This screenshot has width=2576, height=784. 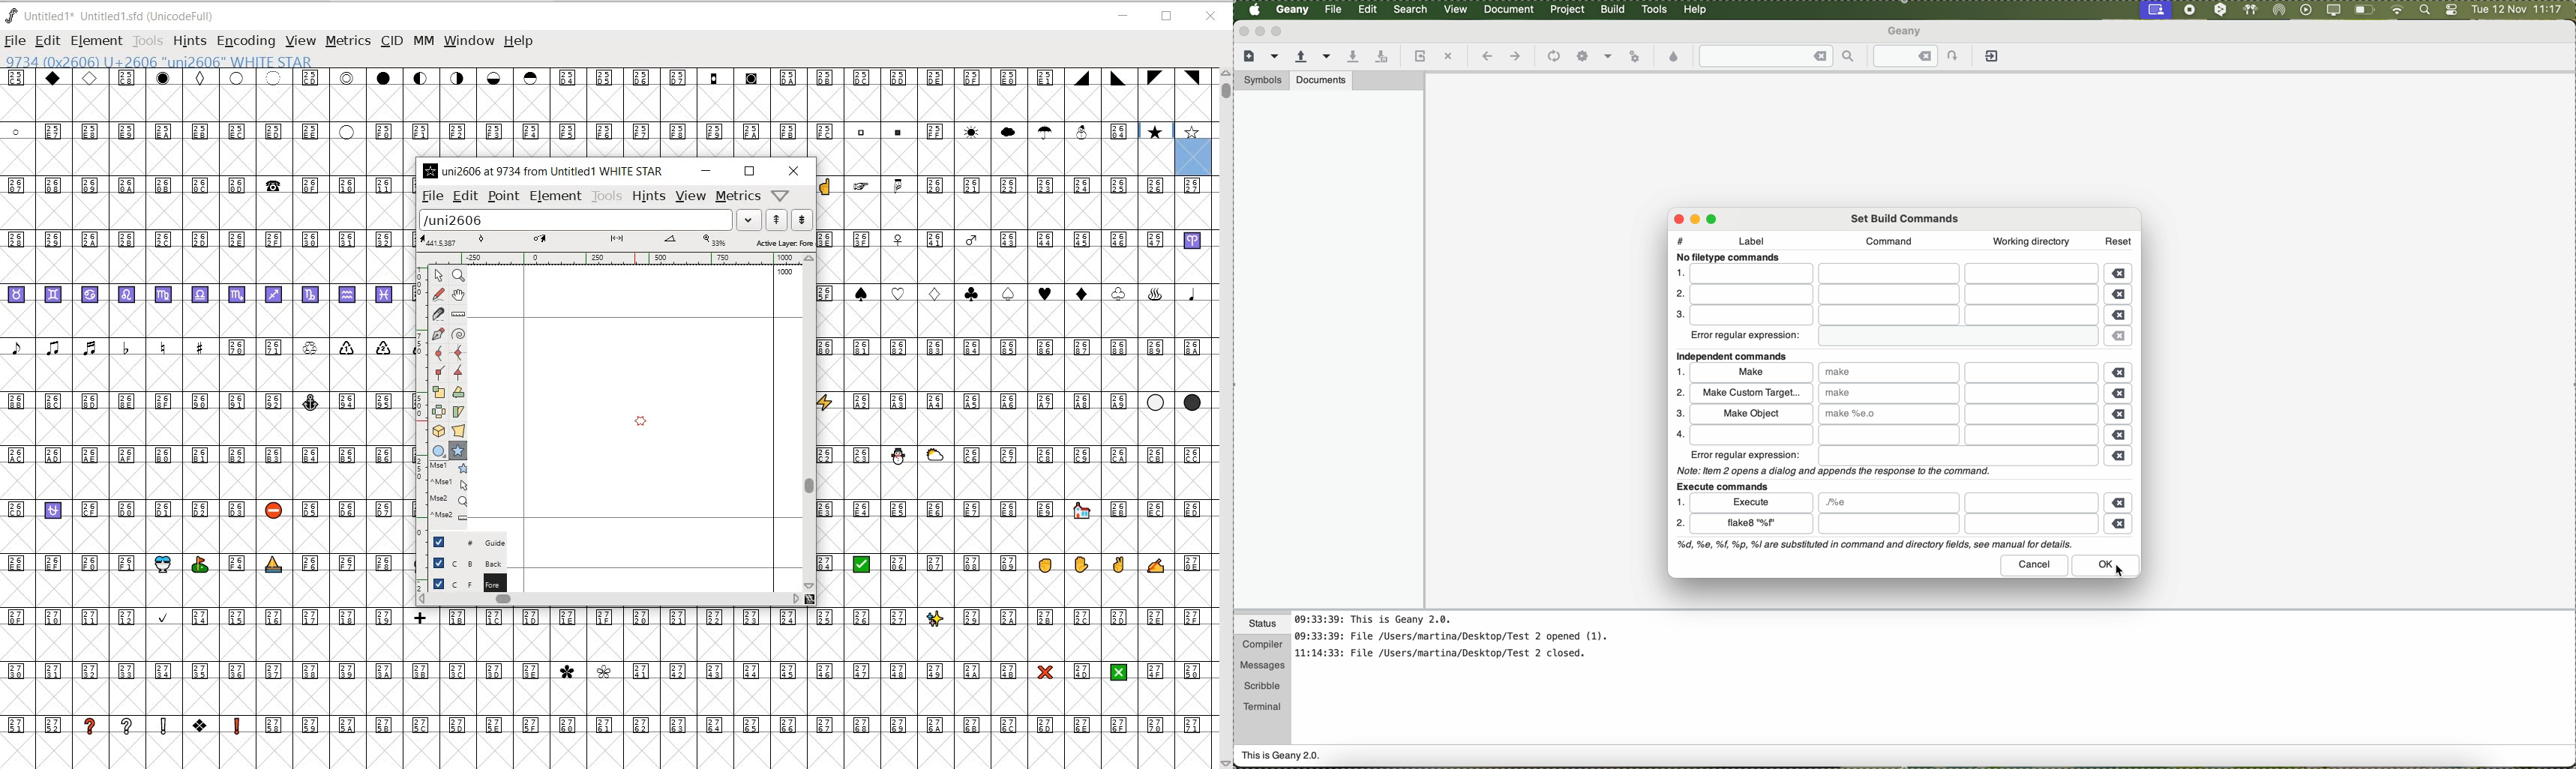 What do you see at coordinates (606, 197) in the screenshot?
I see `TOOLS` at bounding box center [606, 197].